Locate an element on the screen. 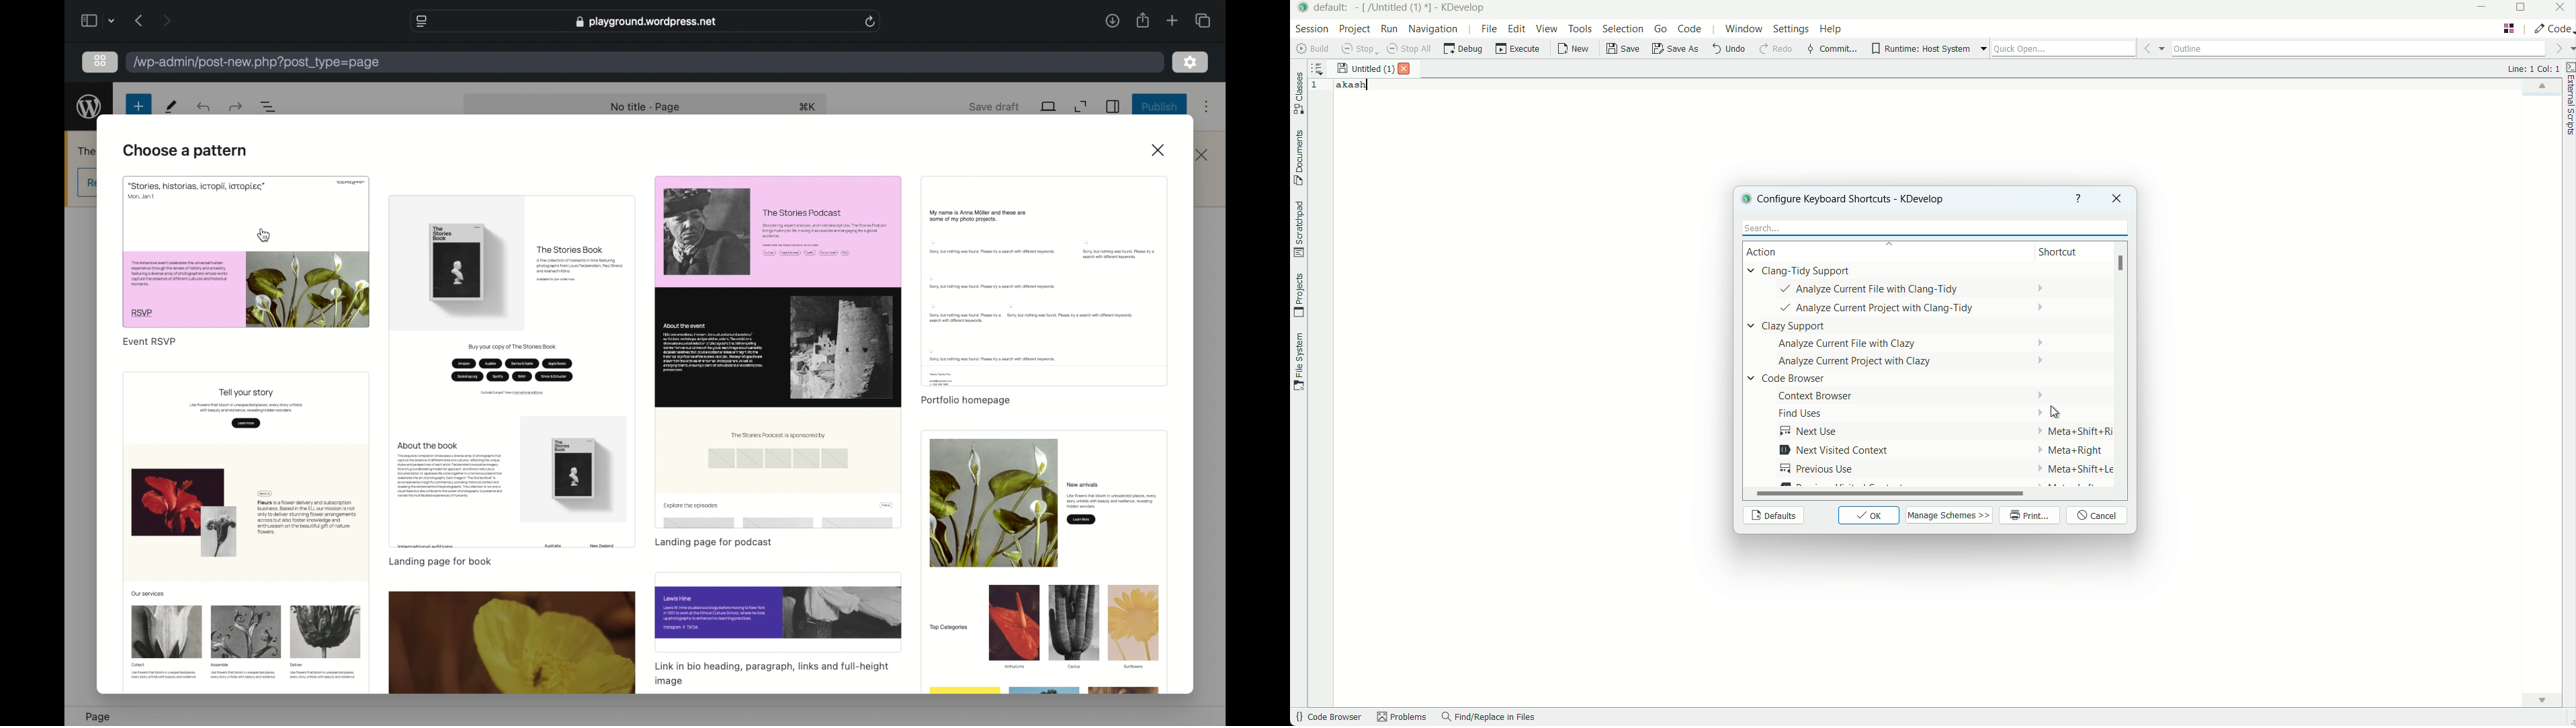  sidebar is located at coordinates (1113, 107).